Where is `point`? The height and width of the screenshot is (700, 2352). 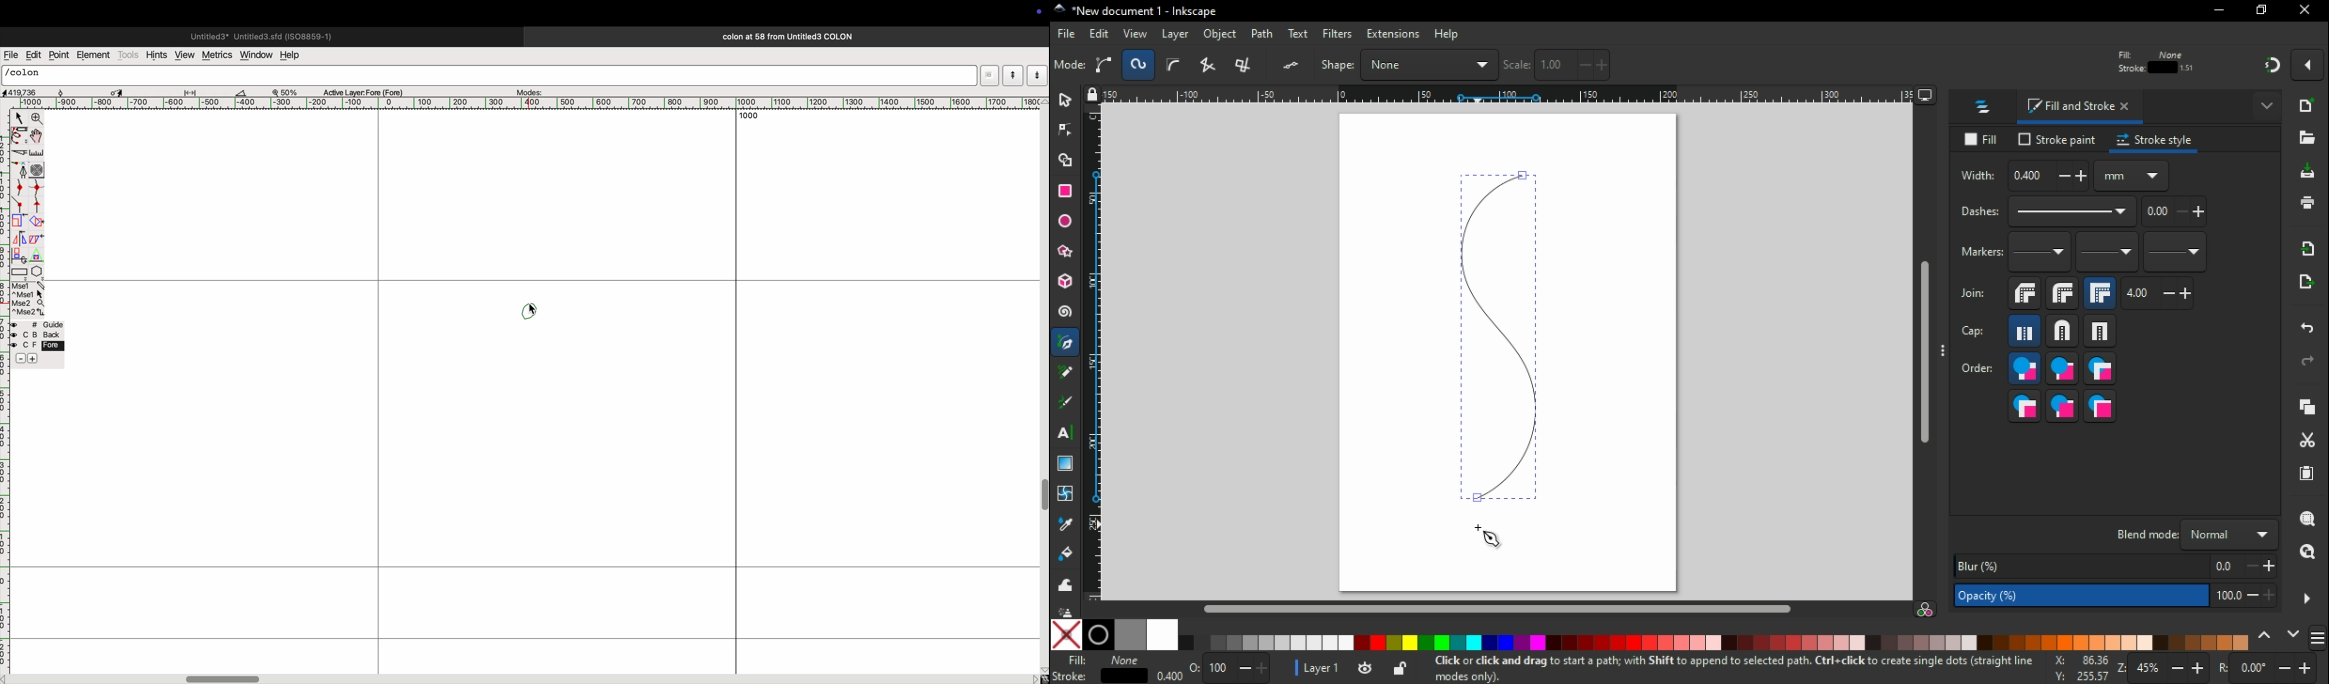 point is located at coordinates (61, 56).